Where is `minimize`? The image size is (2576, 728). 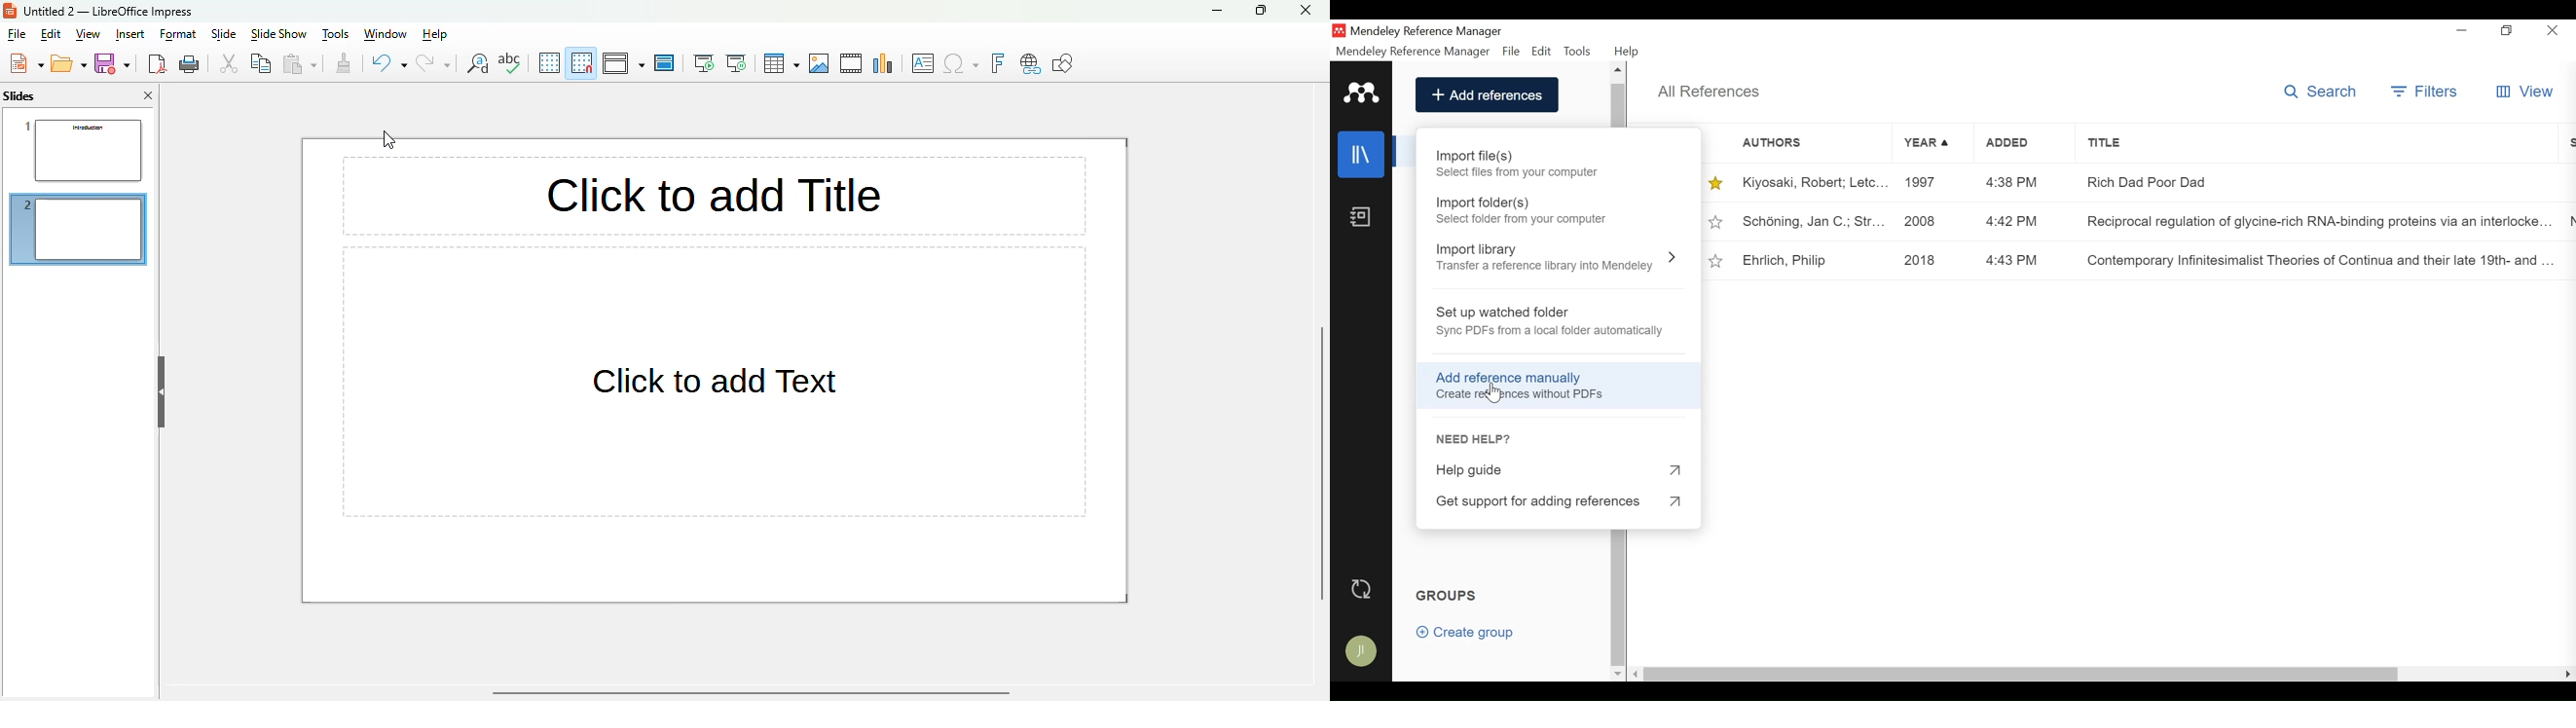
minimize is located at coordinates (2462, 31).